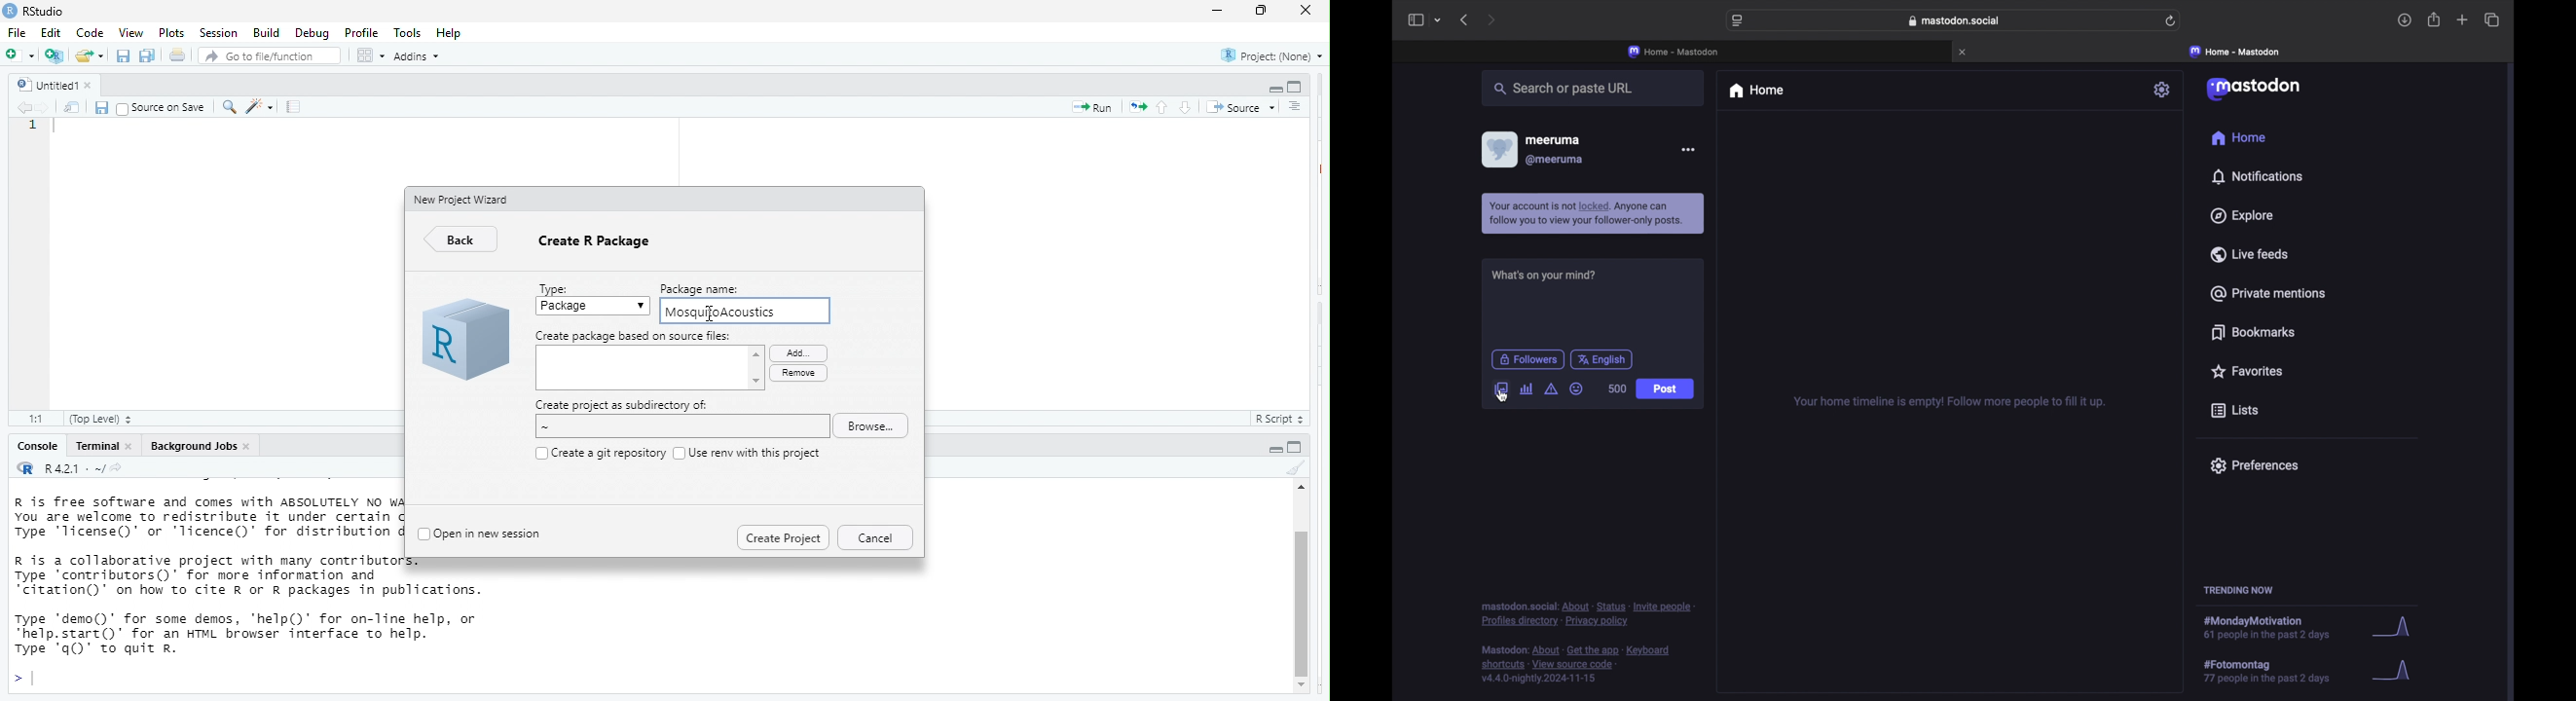 The width and height of the screenshot is (2576, 728). Describe the element at coordinates (2433, 20) in the screenshot. I see `share` at that location.